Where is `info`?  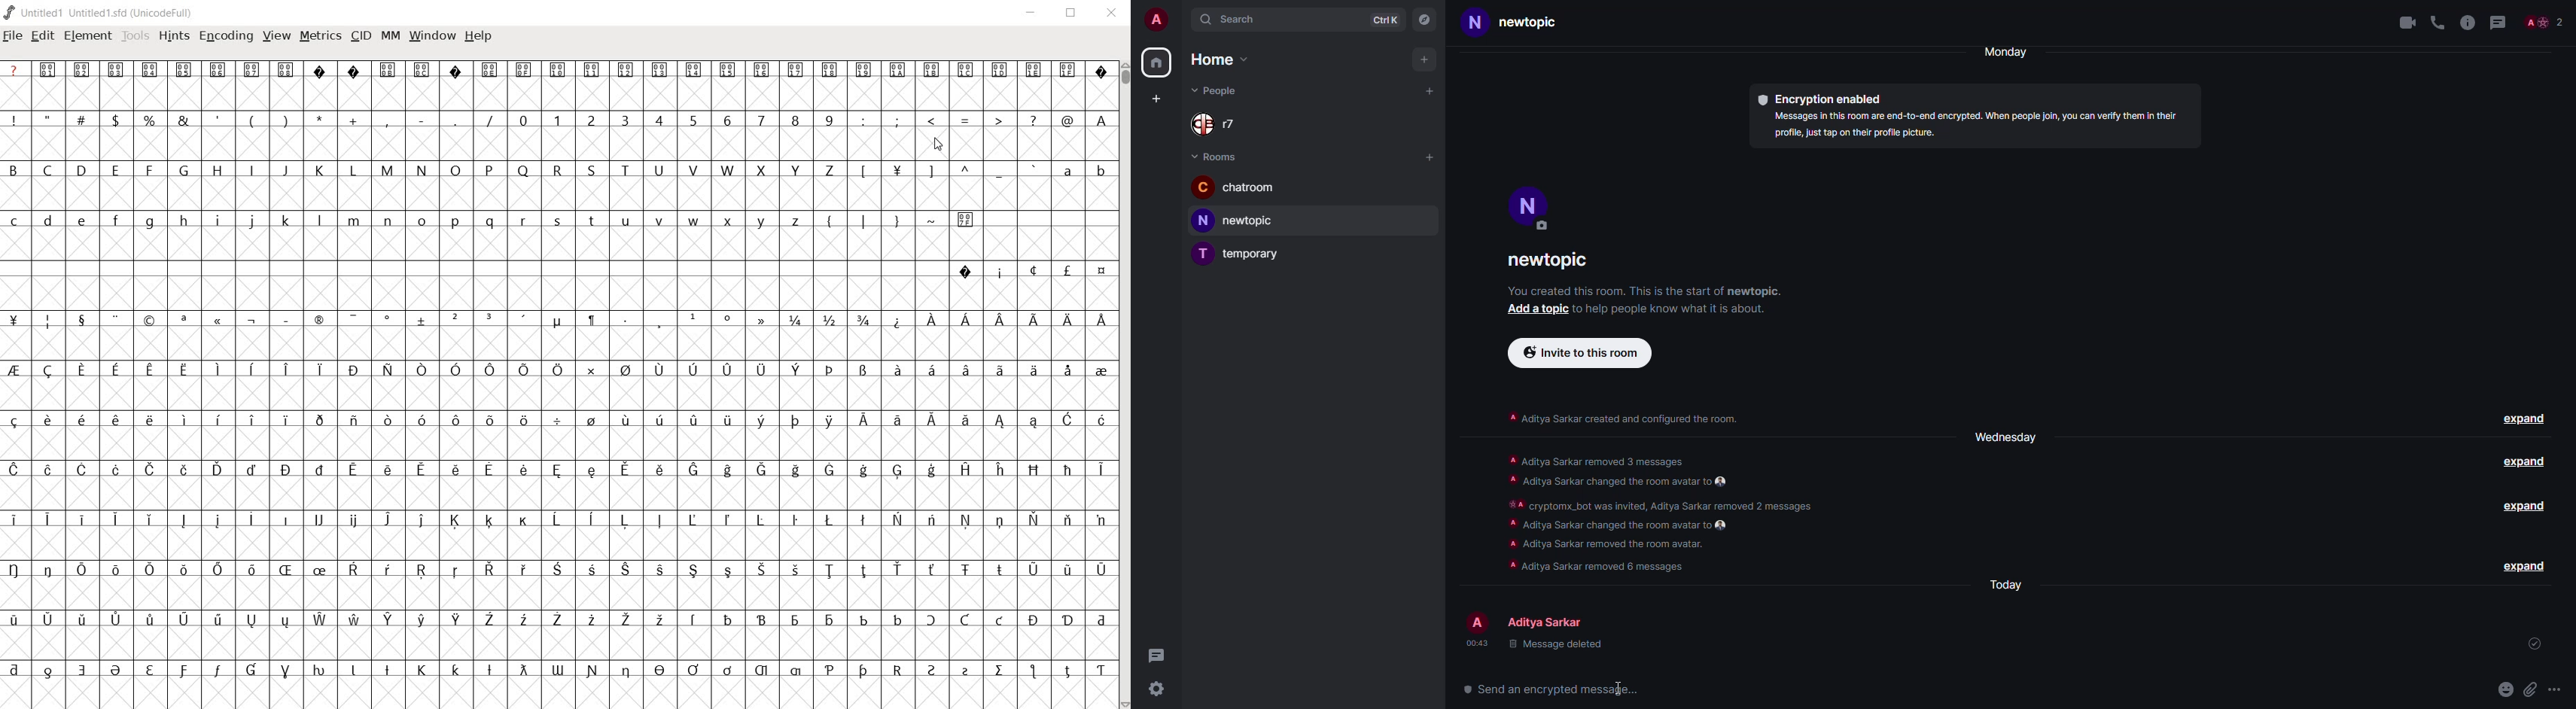 info is located at coordinates (2468, 22).